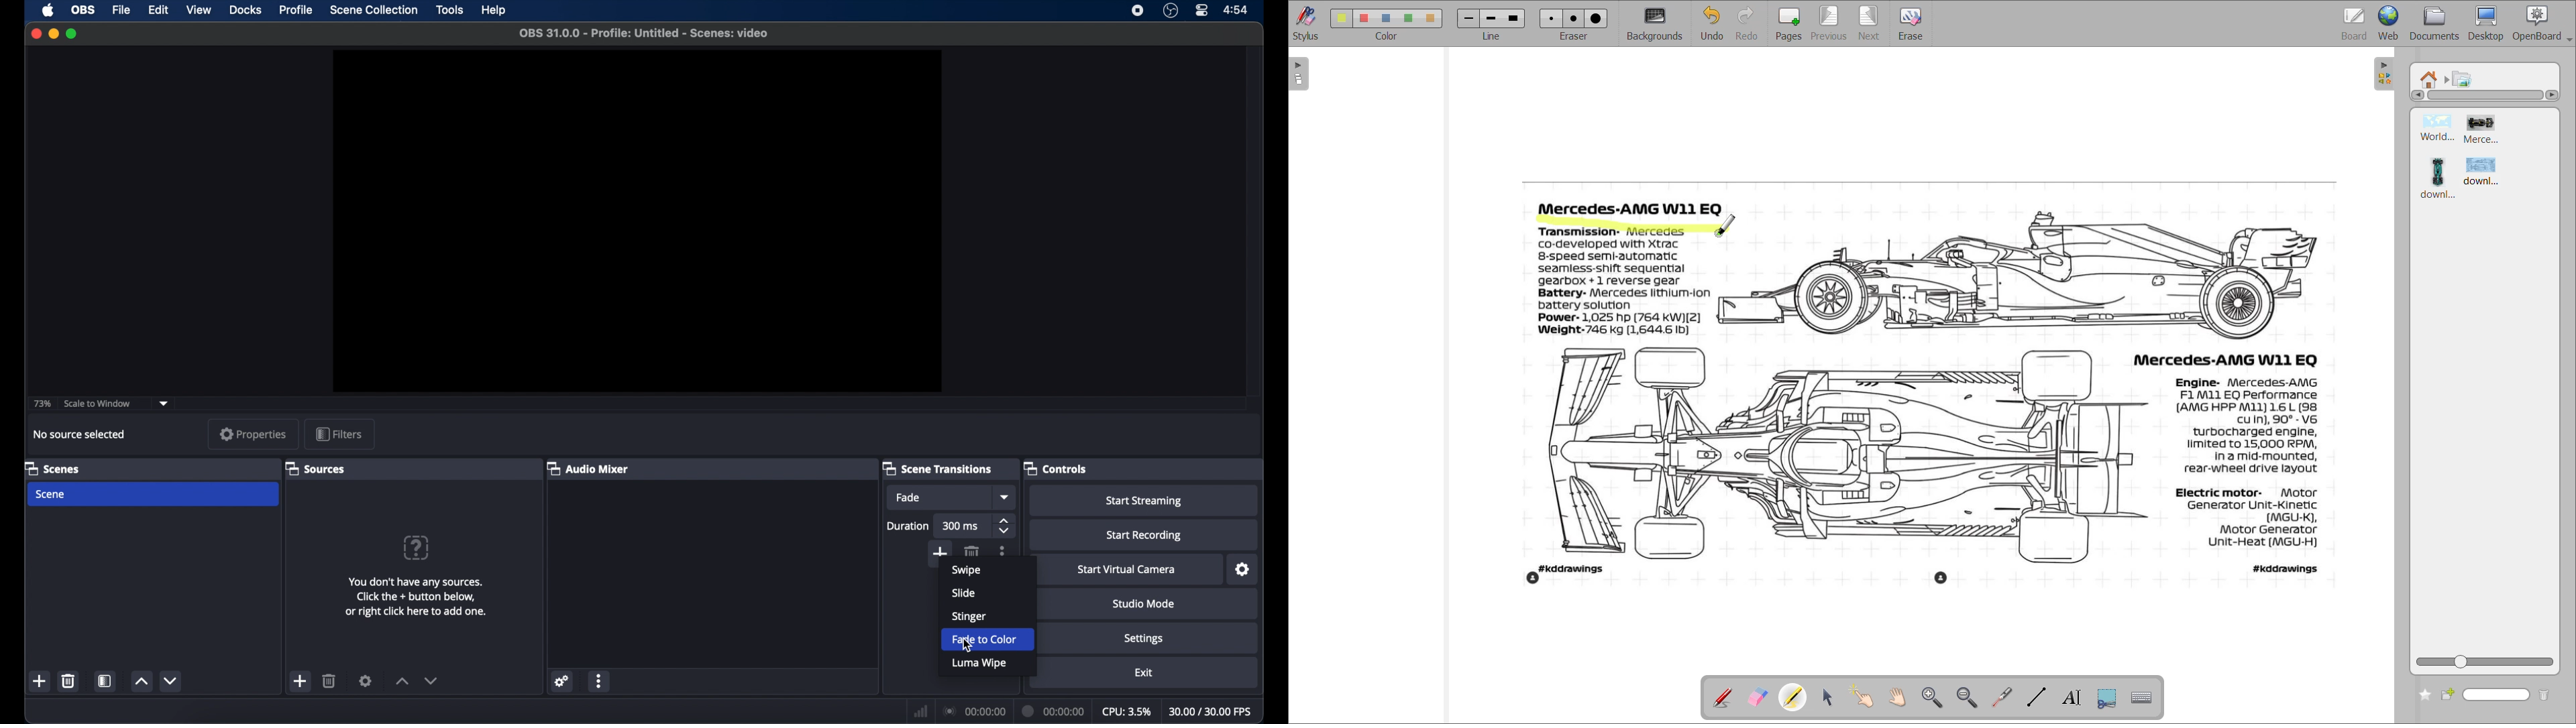 This screenshot has width=2576, height=728. What do you see at coordinates (1794, 697) in the screenshot?
I see `highlight` at bounding box center [1794, 697].